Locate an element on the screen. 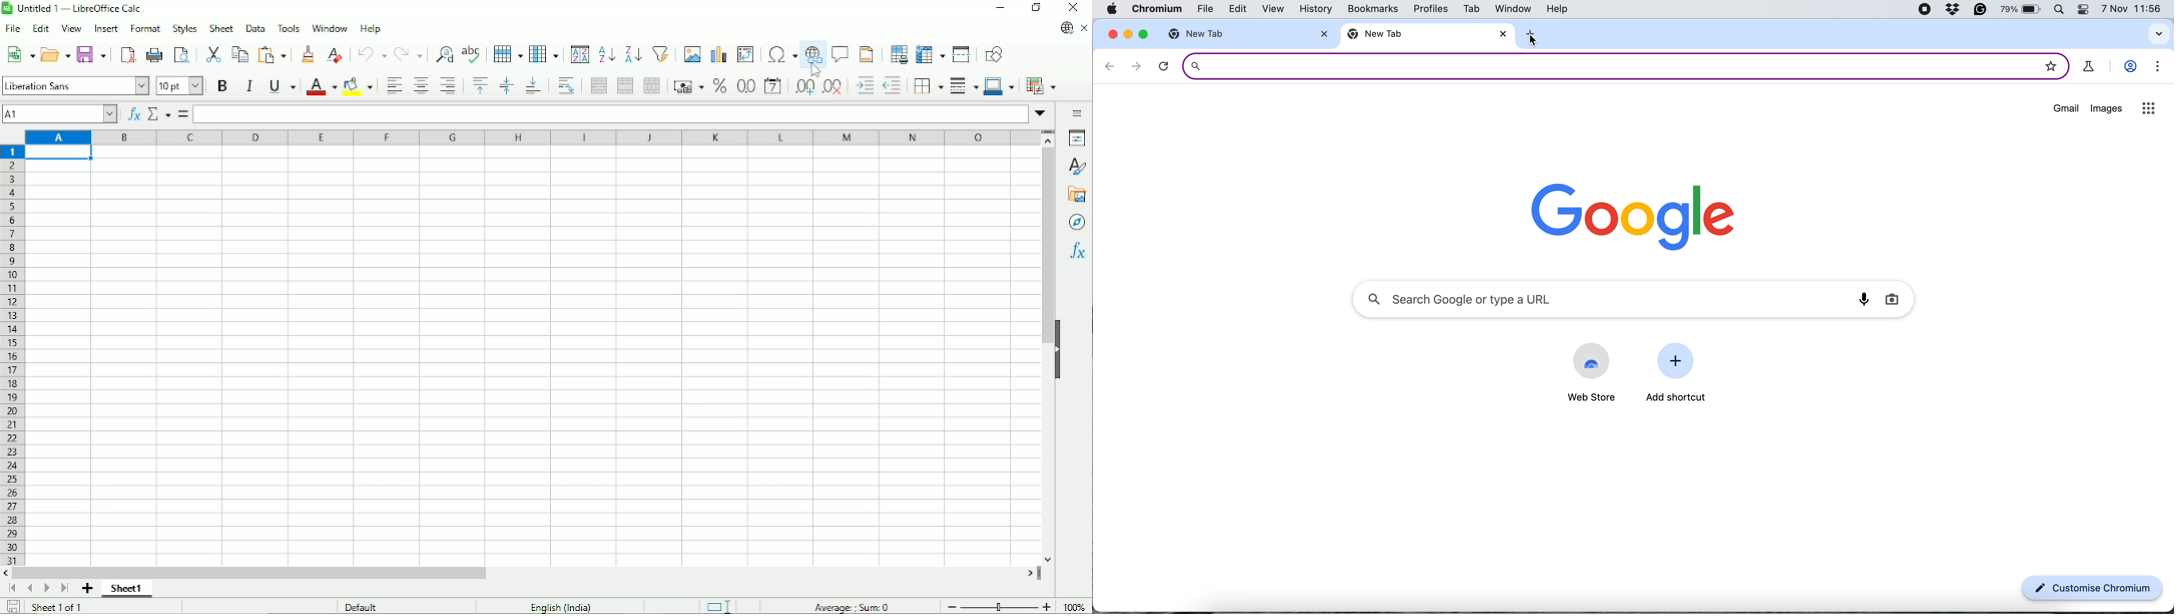 This screenshot has width=2184, height=616. Export directly as PDF is located at coordinates (126, 53).